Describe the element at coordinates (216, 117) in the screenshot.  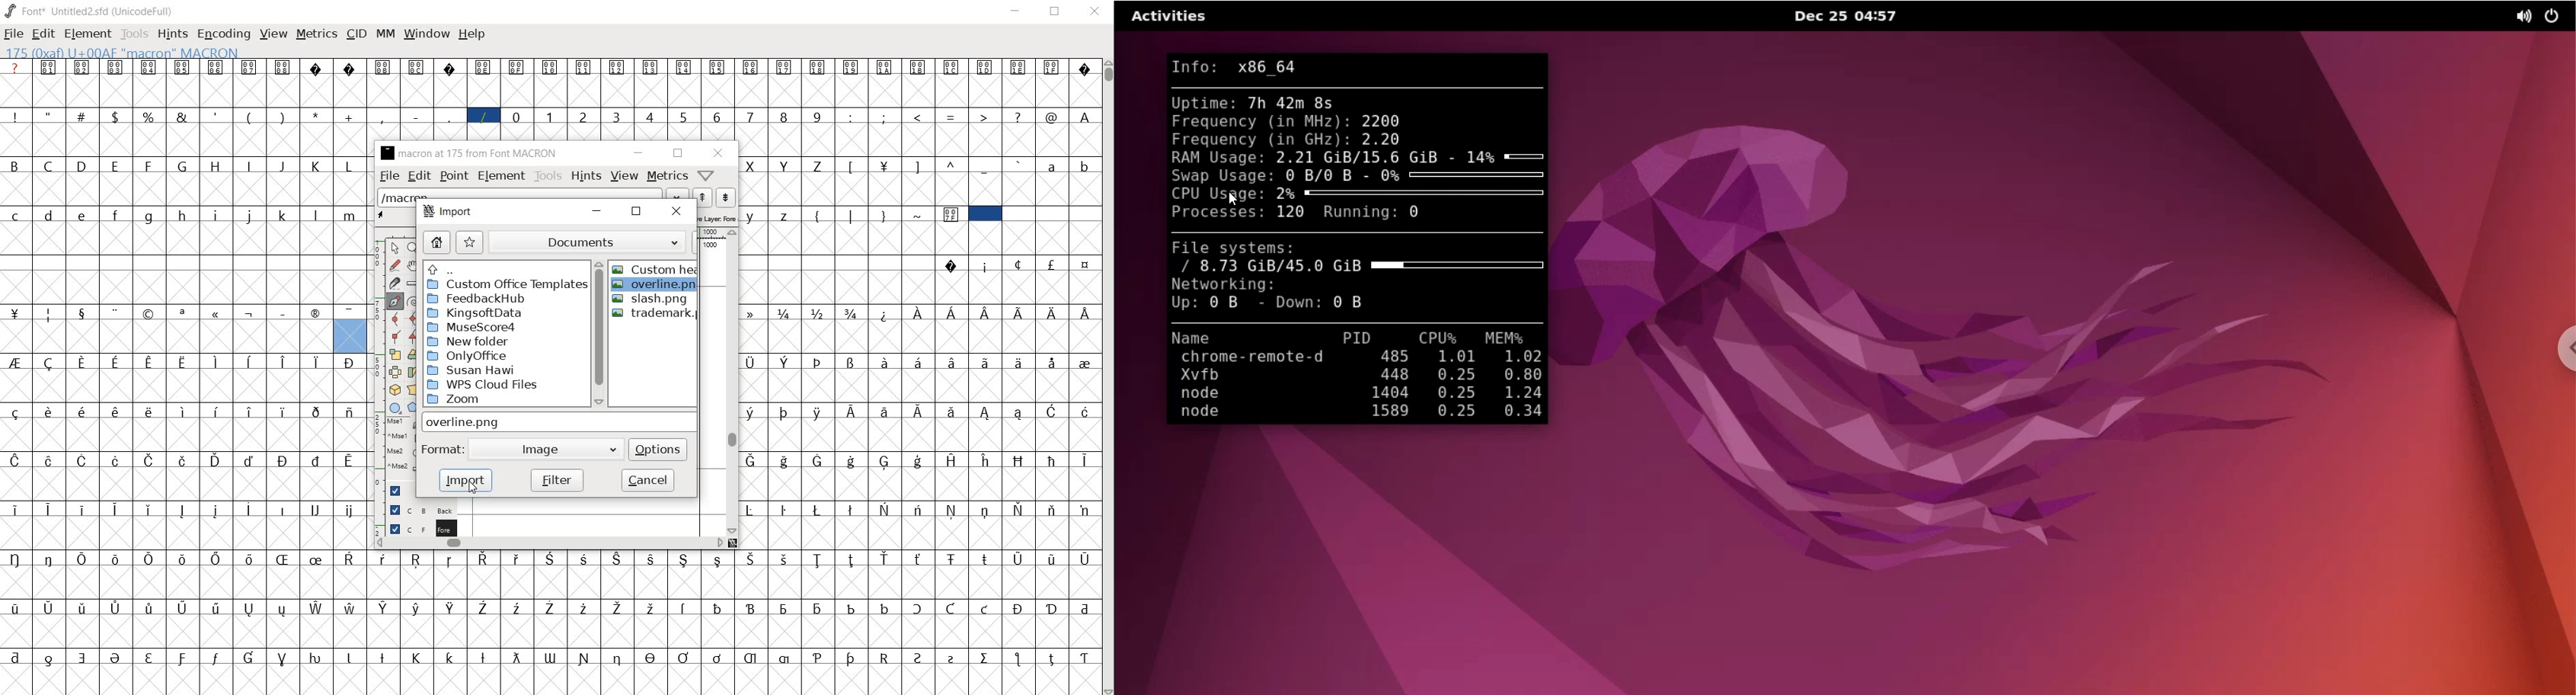
I see `'` at that location.